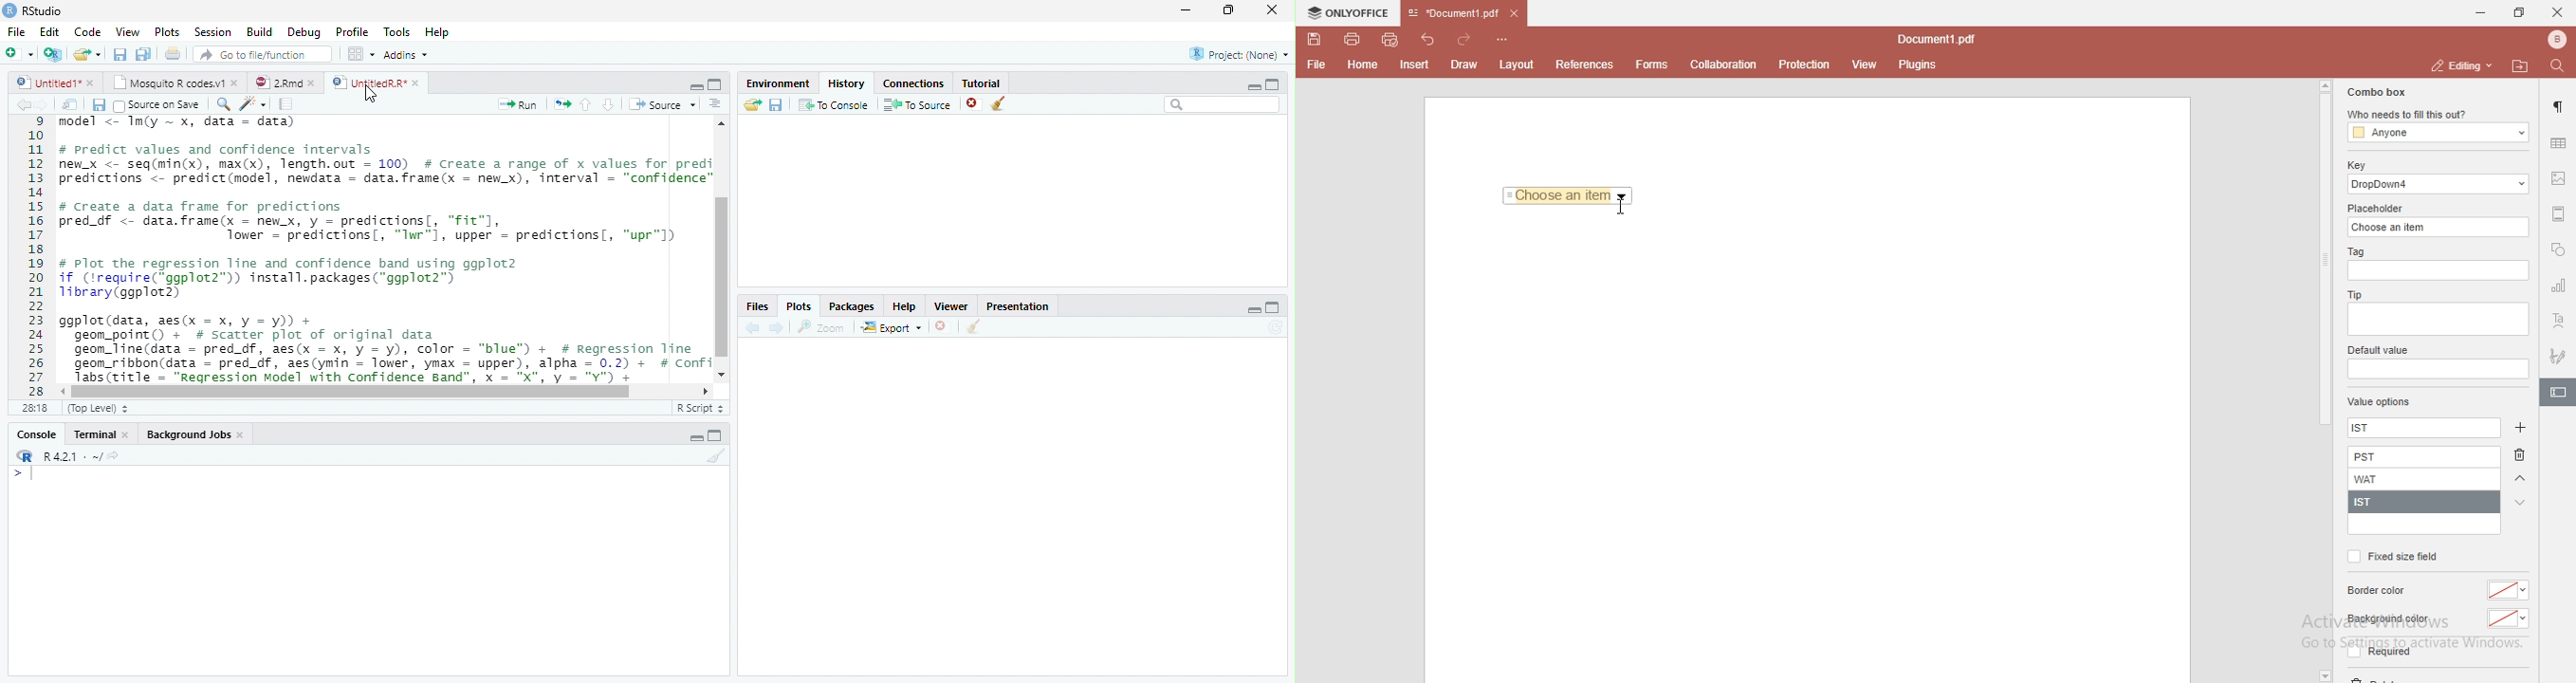  Describe the element at coordinates (759, 305) in the screenshot. I see `Files` at that location.